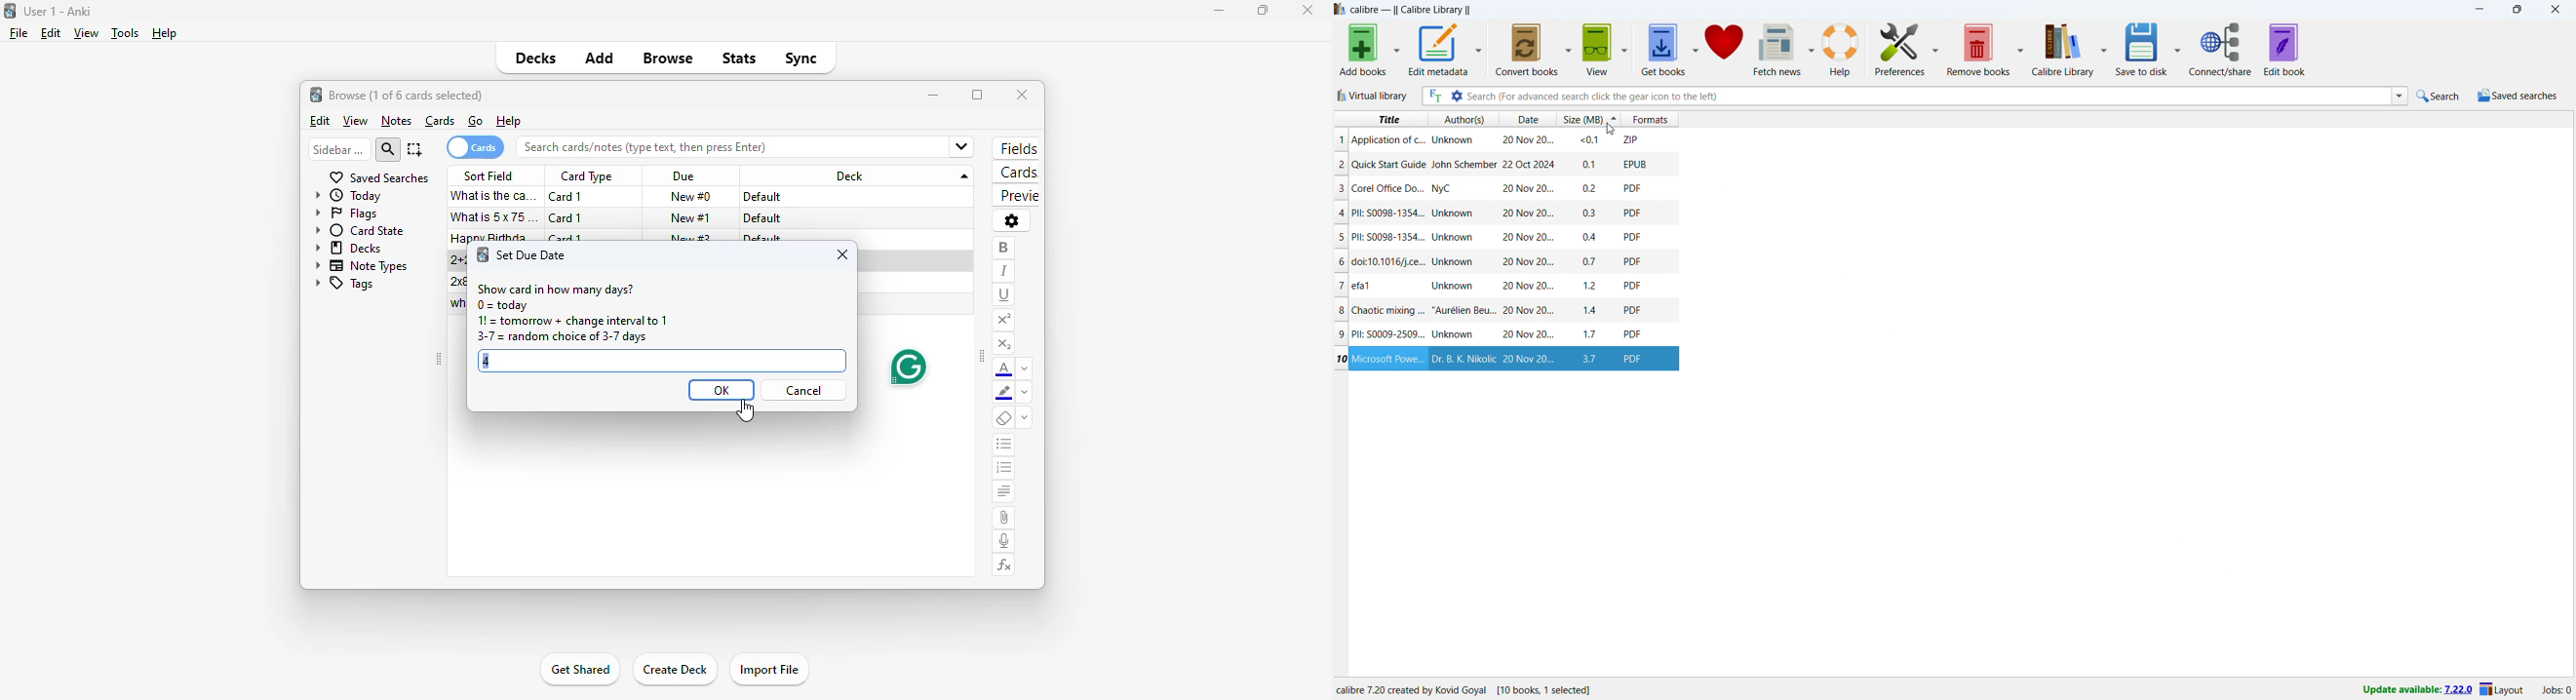  Describe the element at coordinates (1433, 96) in the screenshot. I see `full text search` at that location.